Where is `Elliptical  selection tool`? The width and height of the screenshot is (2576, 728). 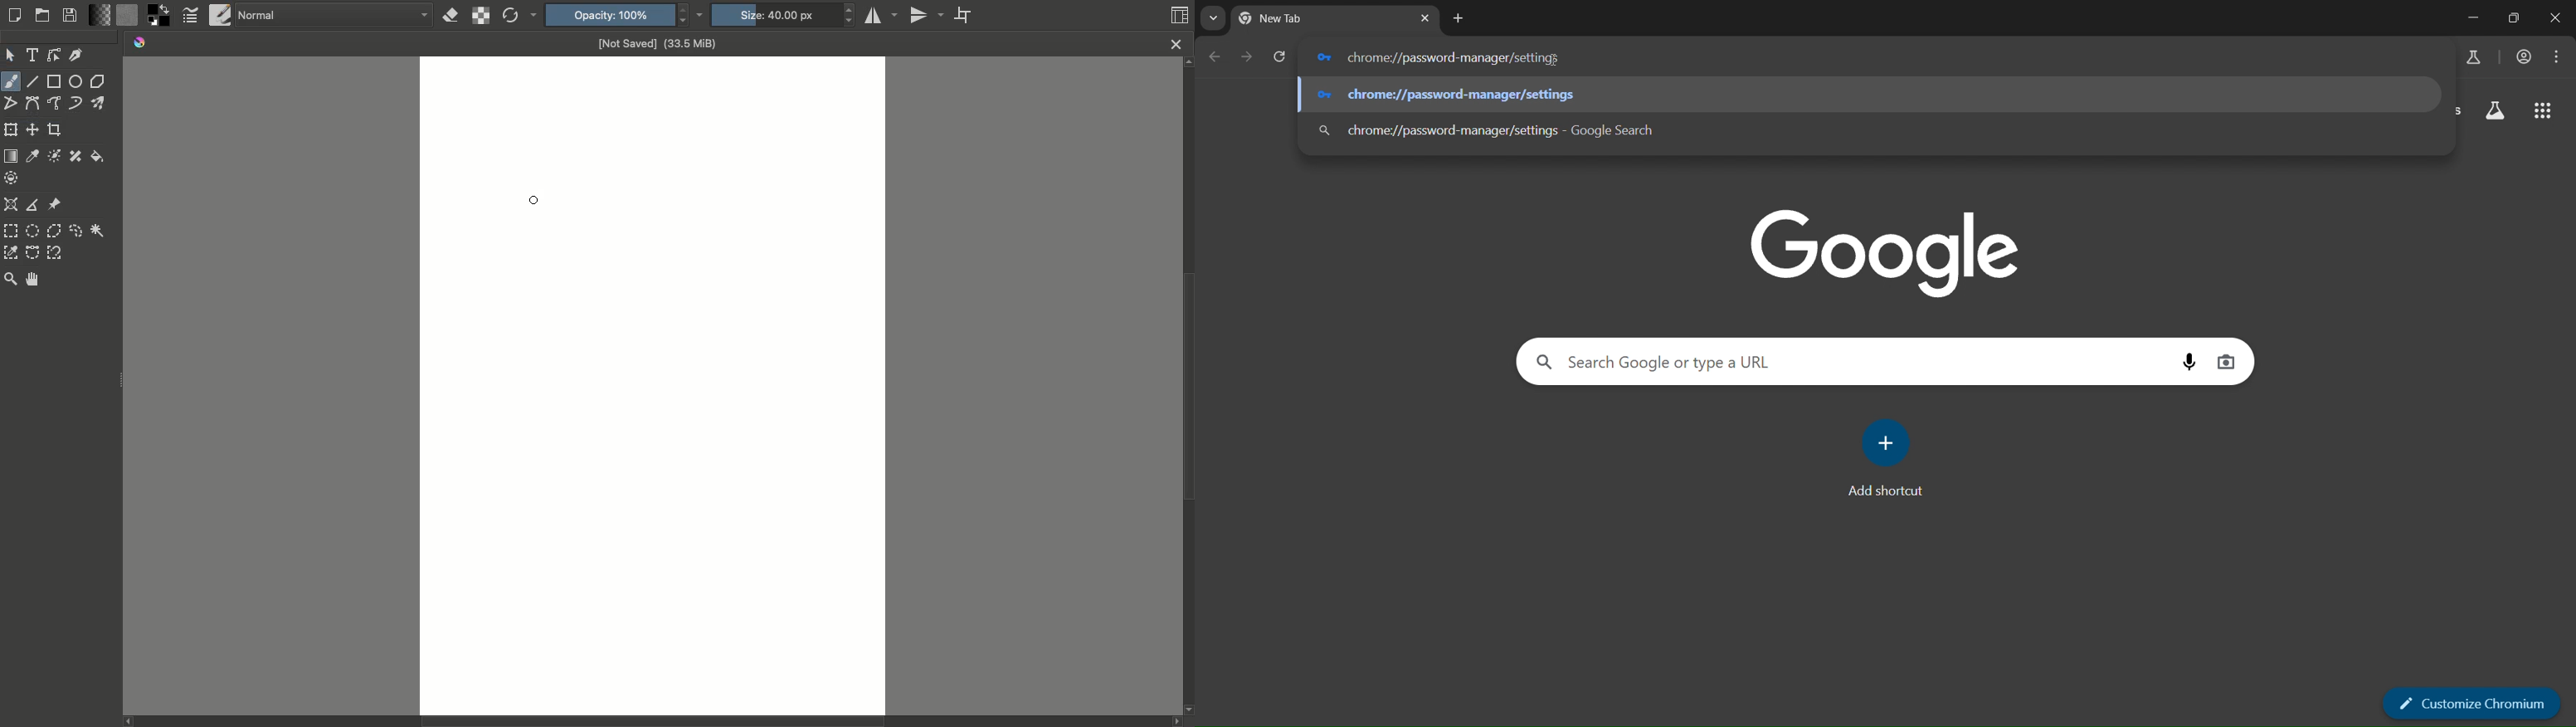
Elliptical  selection tool is located at coordinates (33, 230).